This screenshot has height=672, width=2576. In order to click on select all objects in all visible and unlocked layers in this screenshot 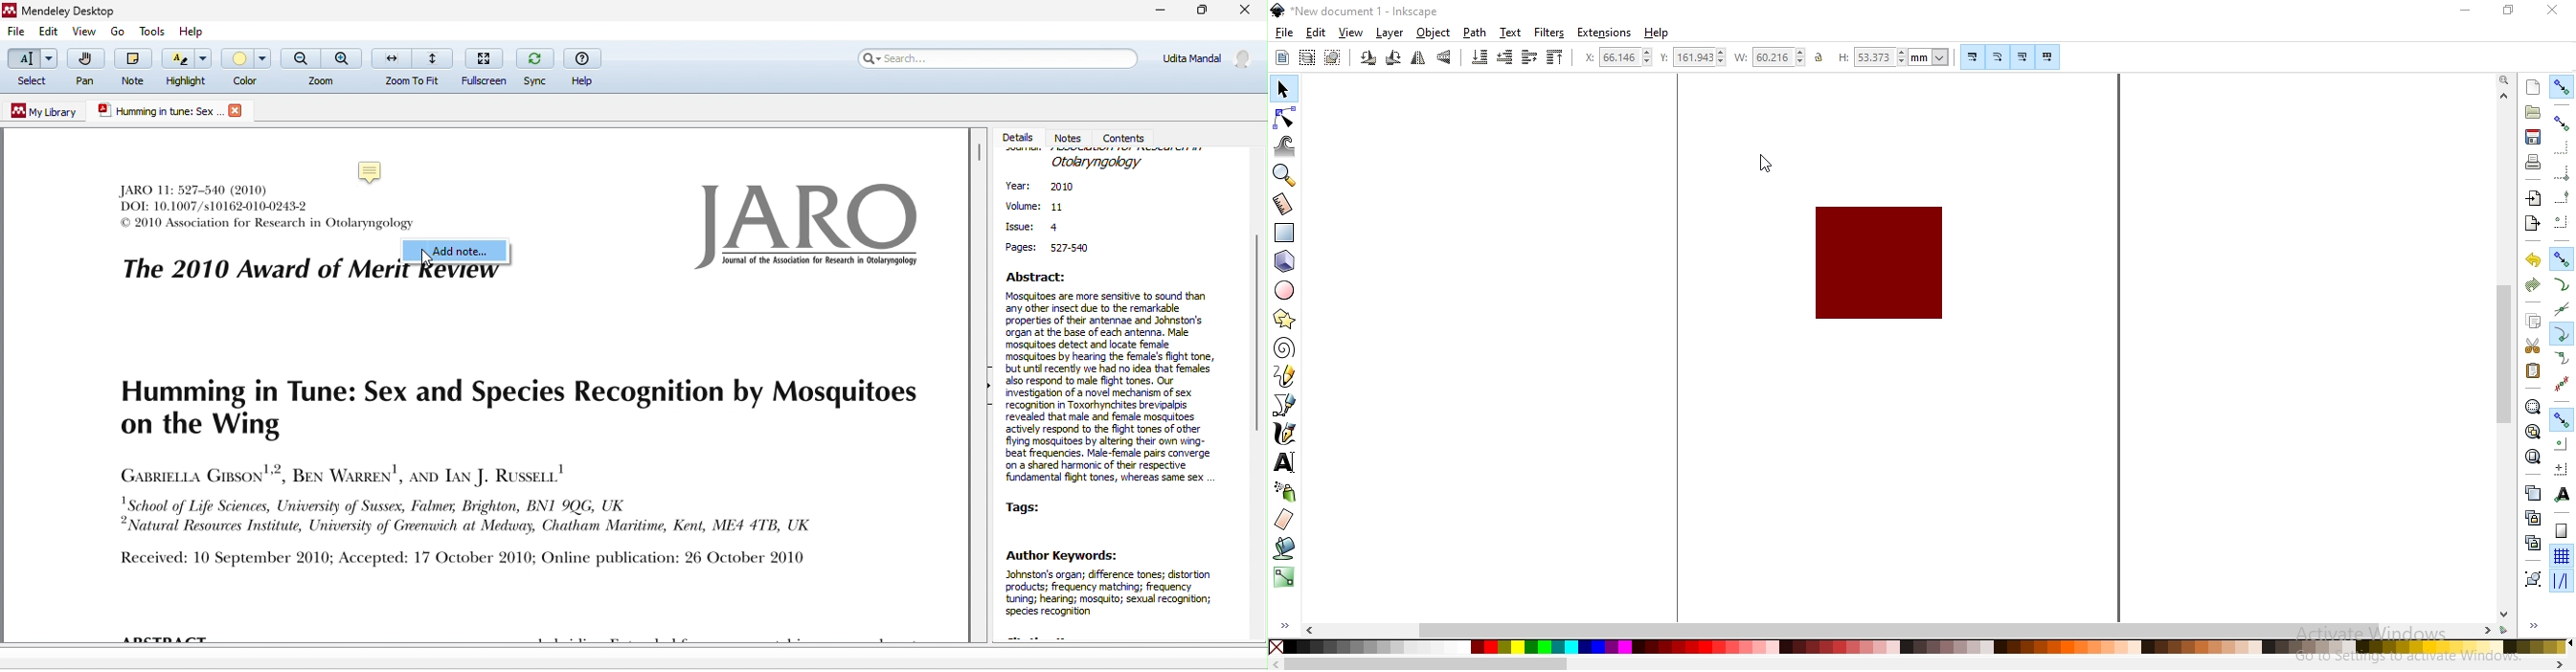, I will do `click(1306, 59)`.